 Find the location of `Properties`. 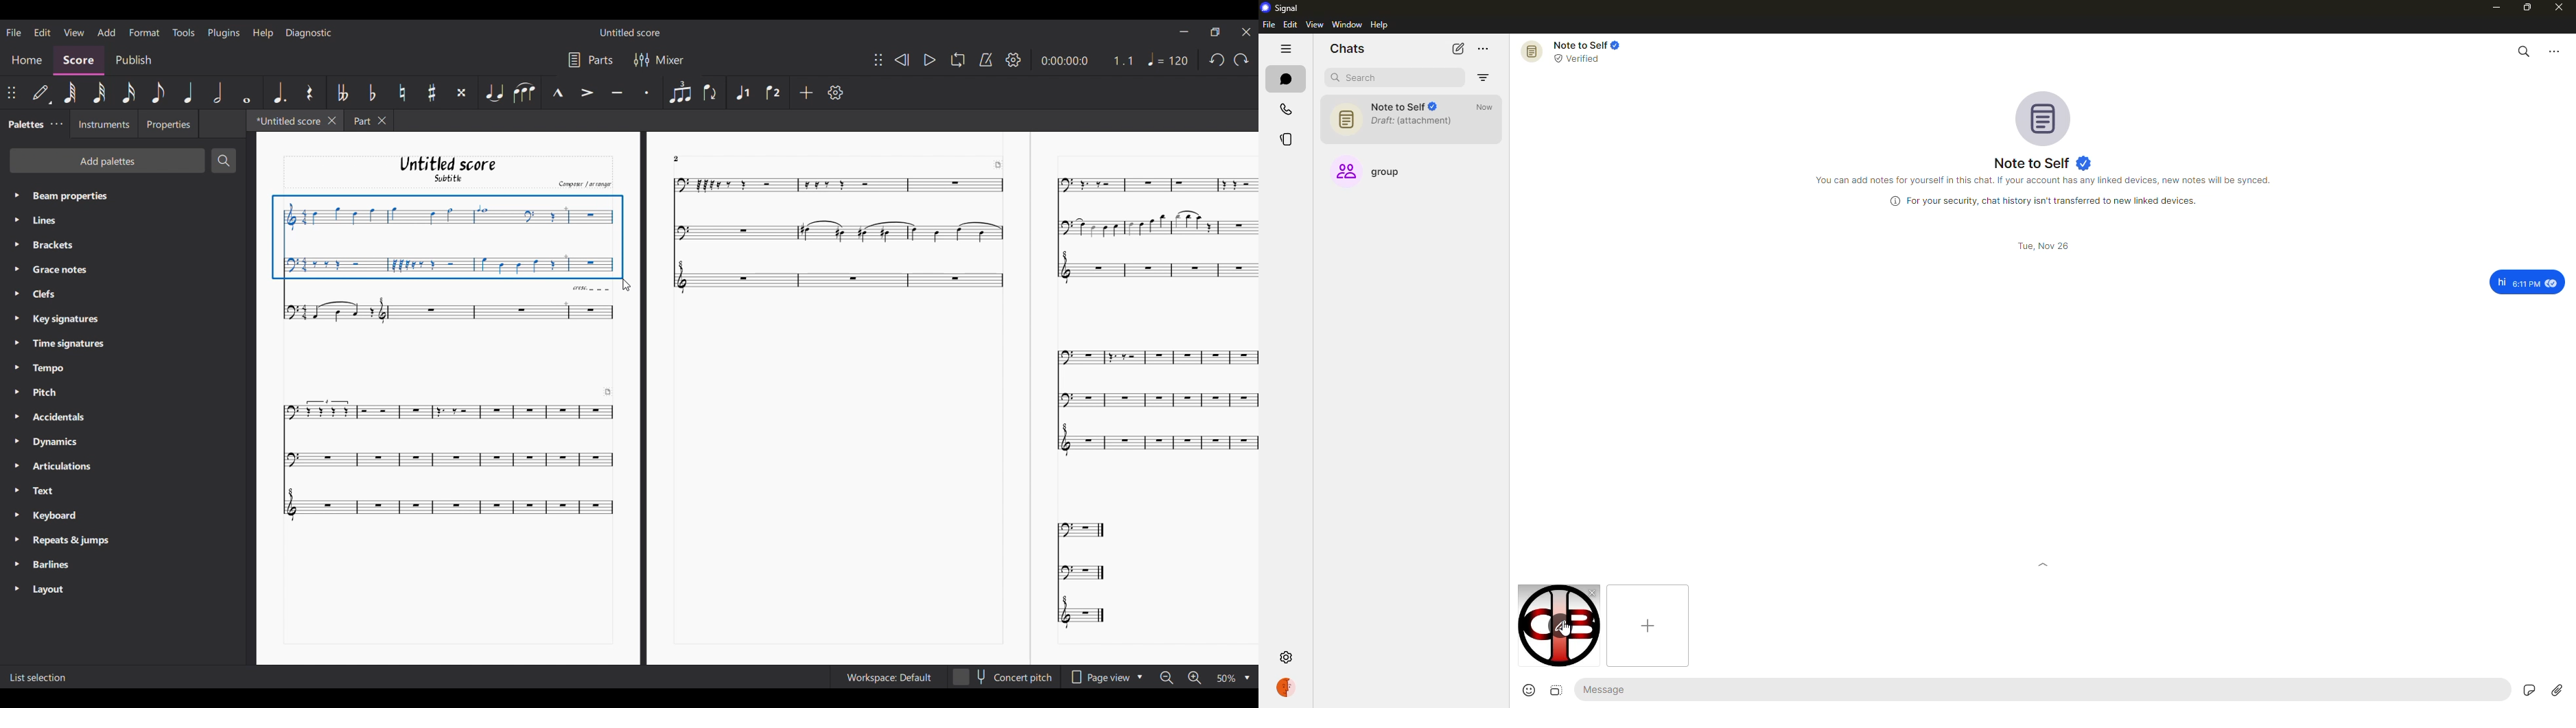

Properties is located at coordinates (168, 123).